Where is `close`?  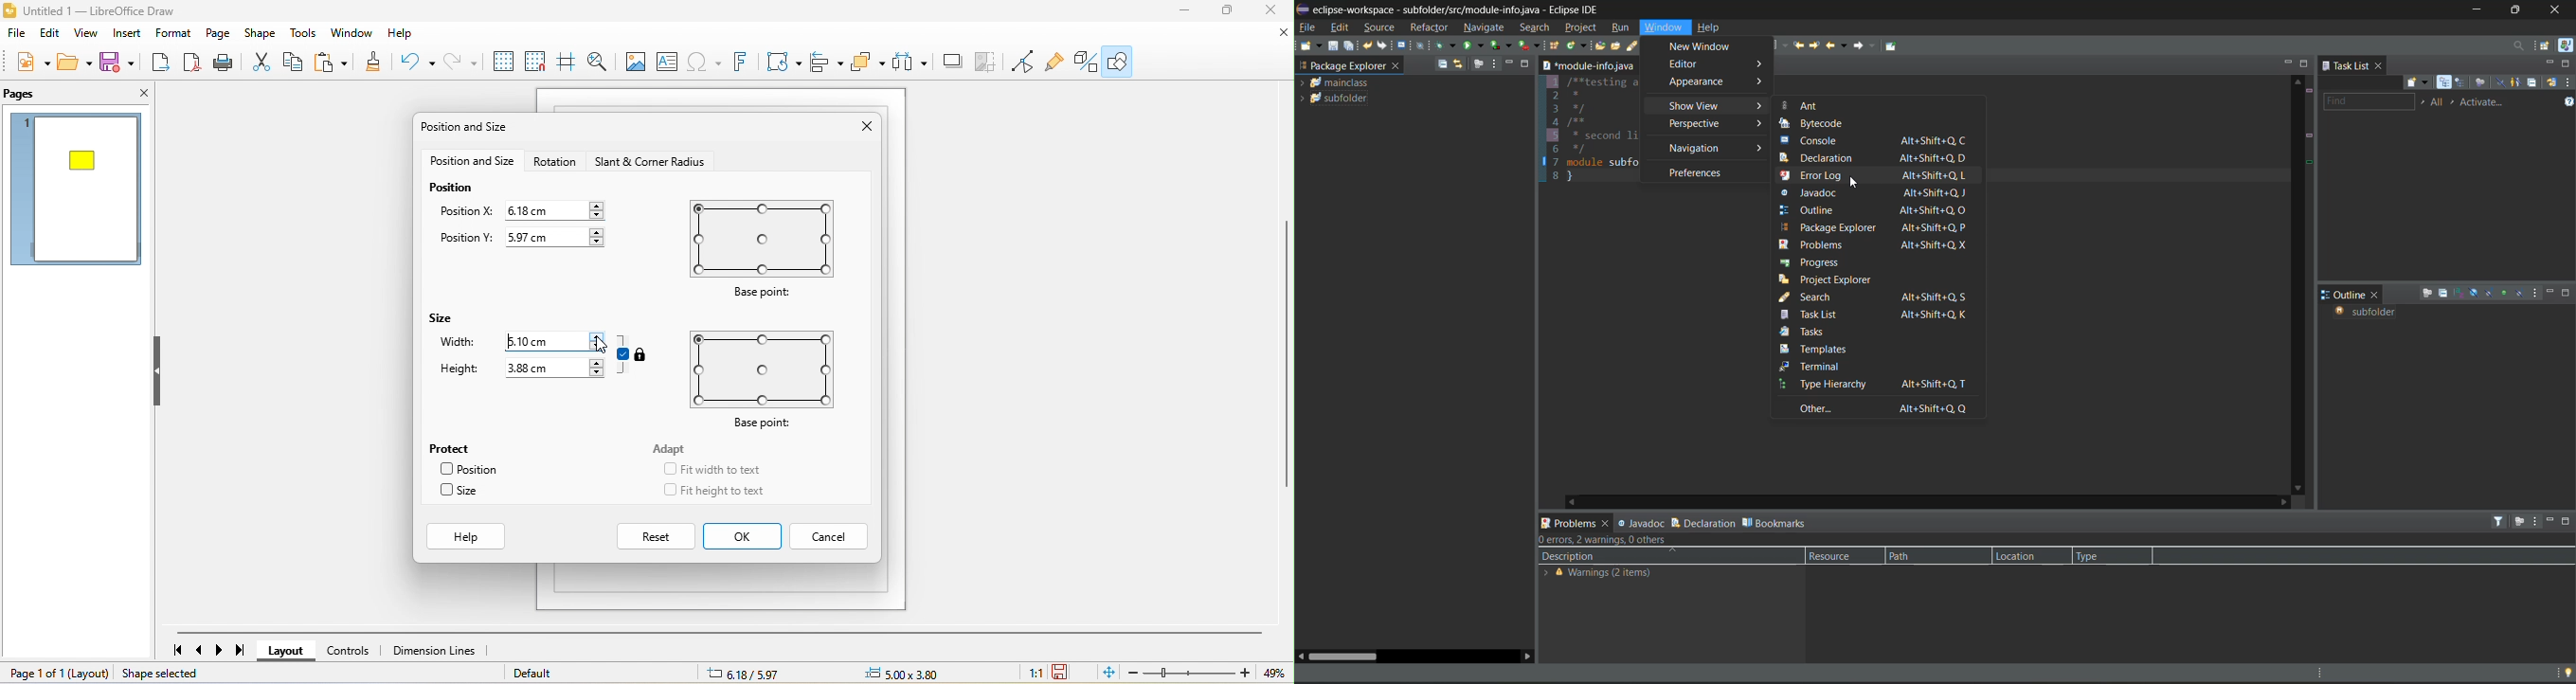
close is located at coordinates (863, 127).